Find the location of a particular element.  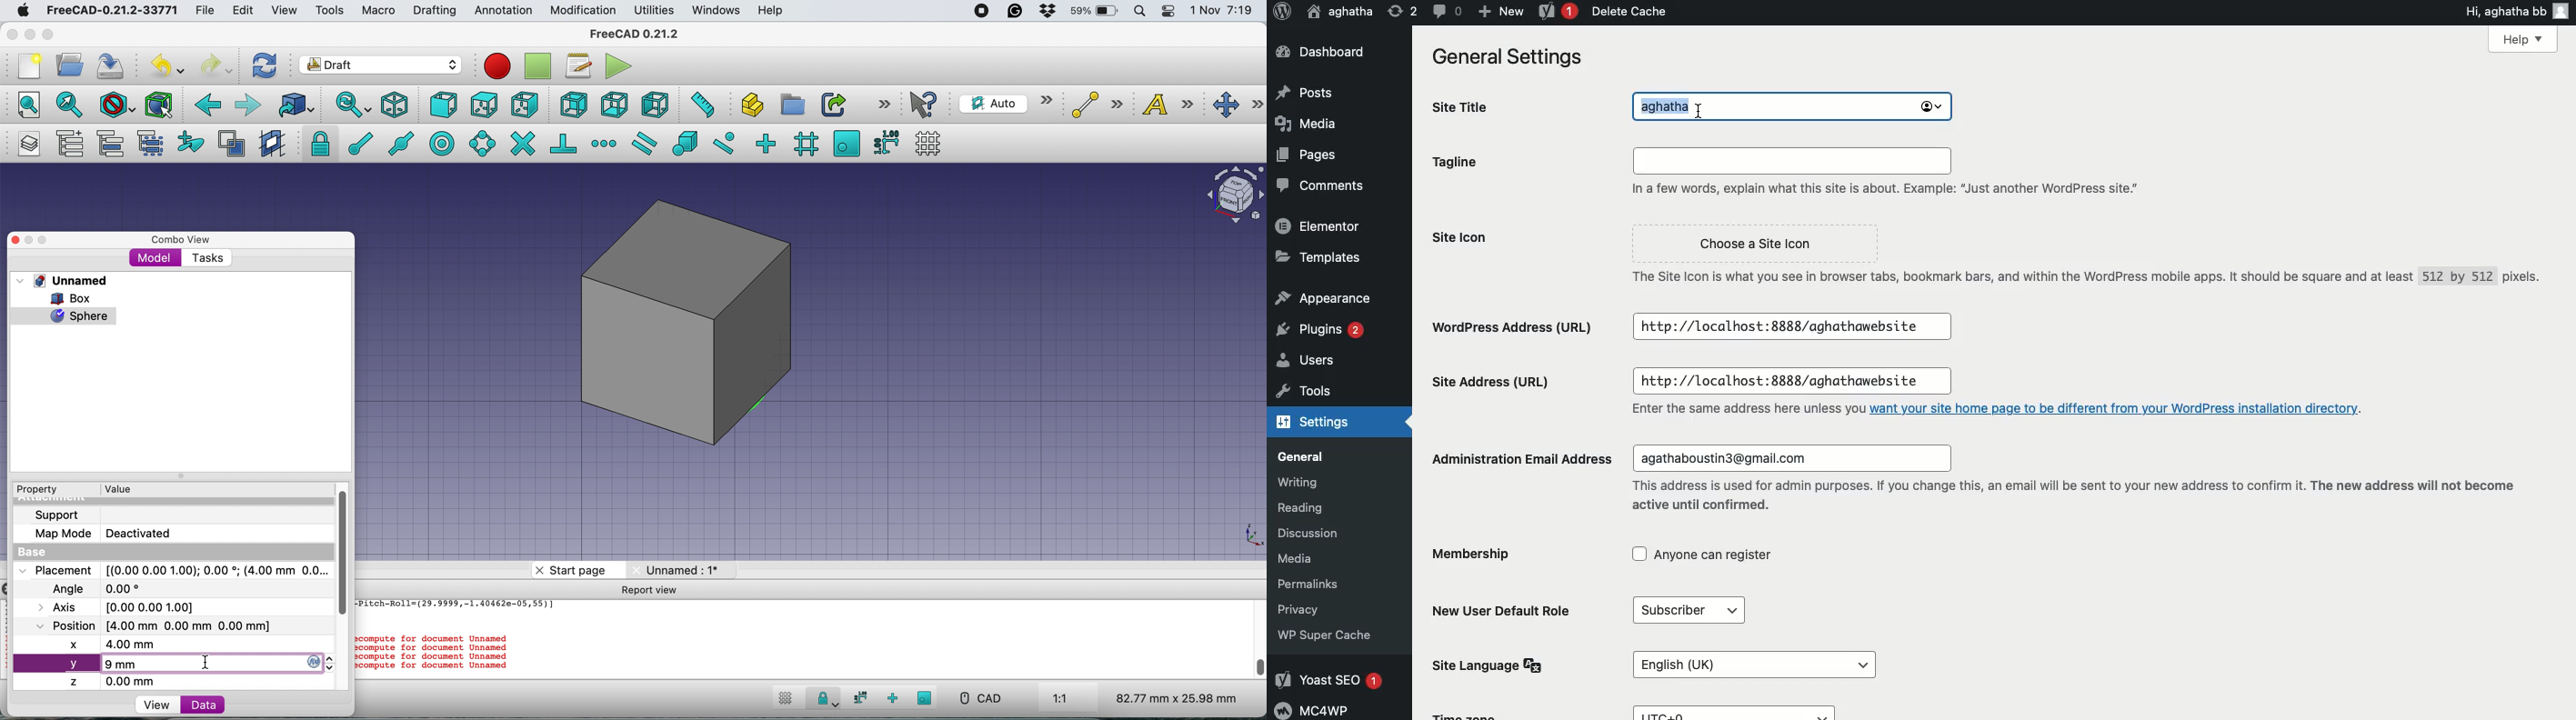

xy coordinate is located at coordinates (1239, 537).